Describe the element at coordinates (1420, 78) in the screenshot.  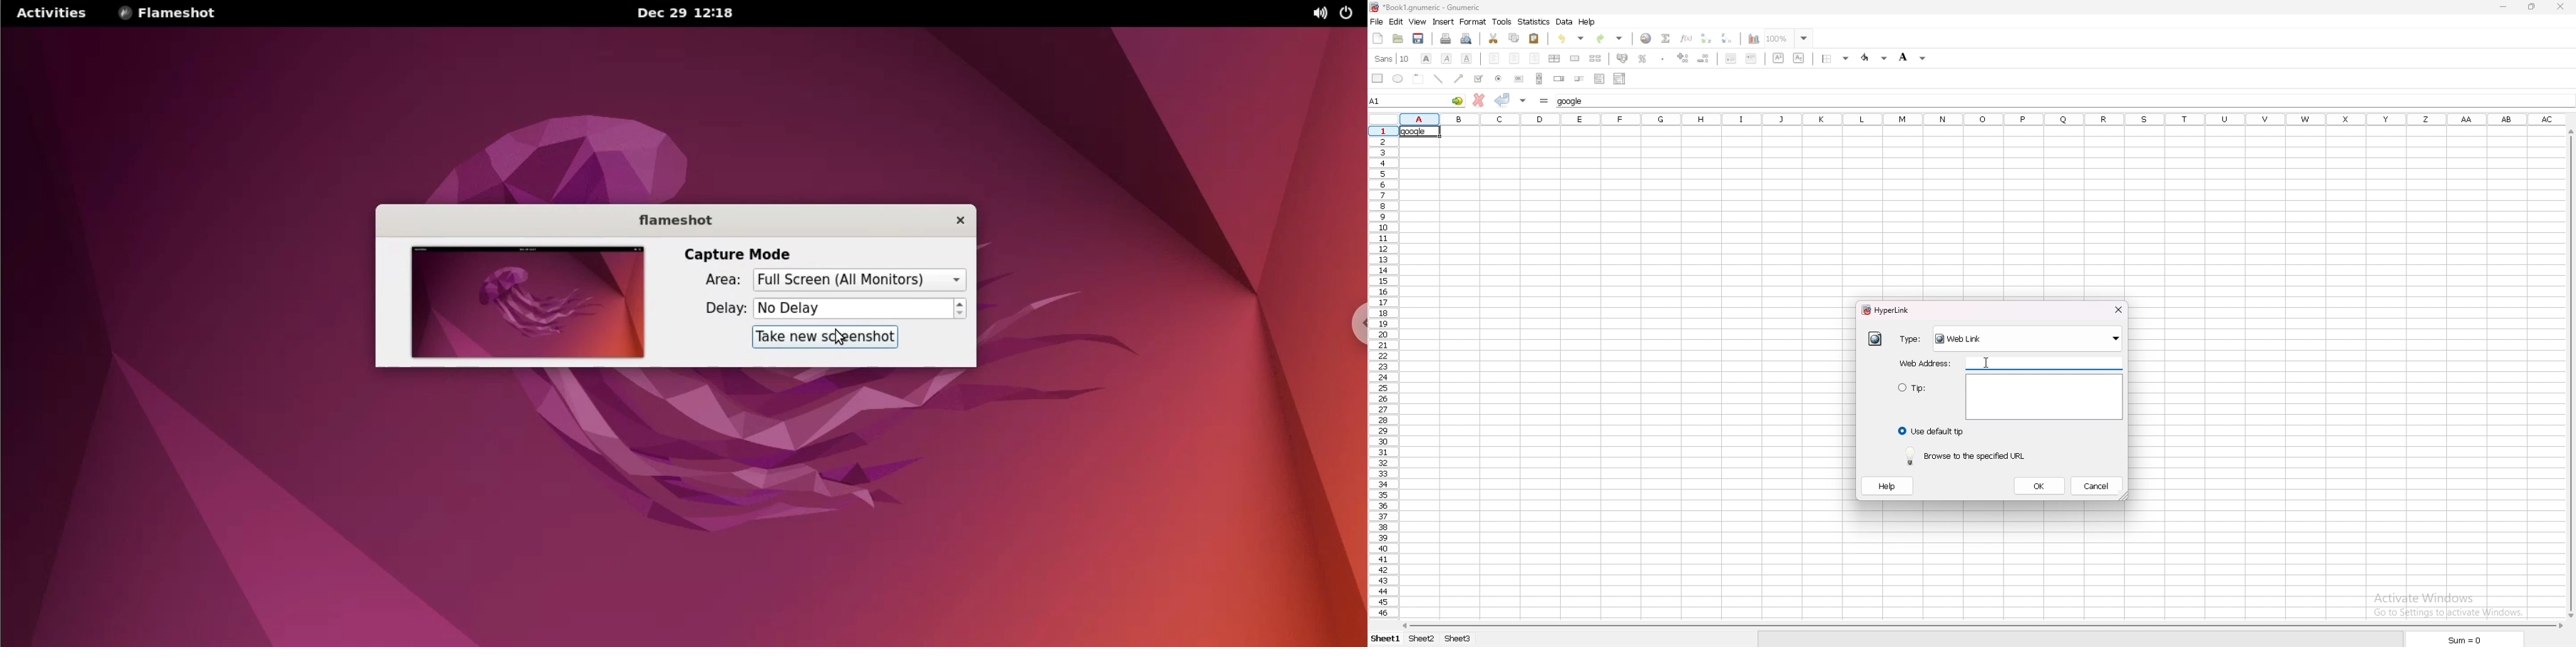
I see `frame` at that location.